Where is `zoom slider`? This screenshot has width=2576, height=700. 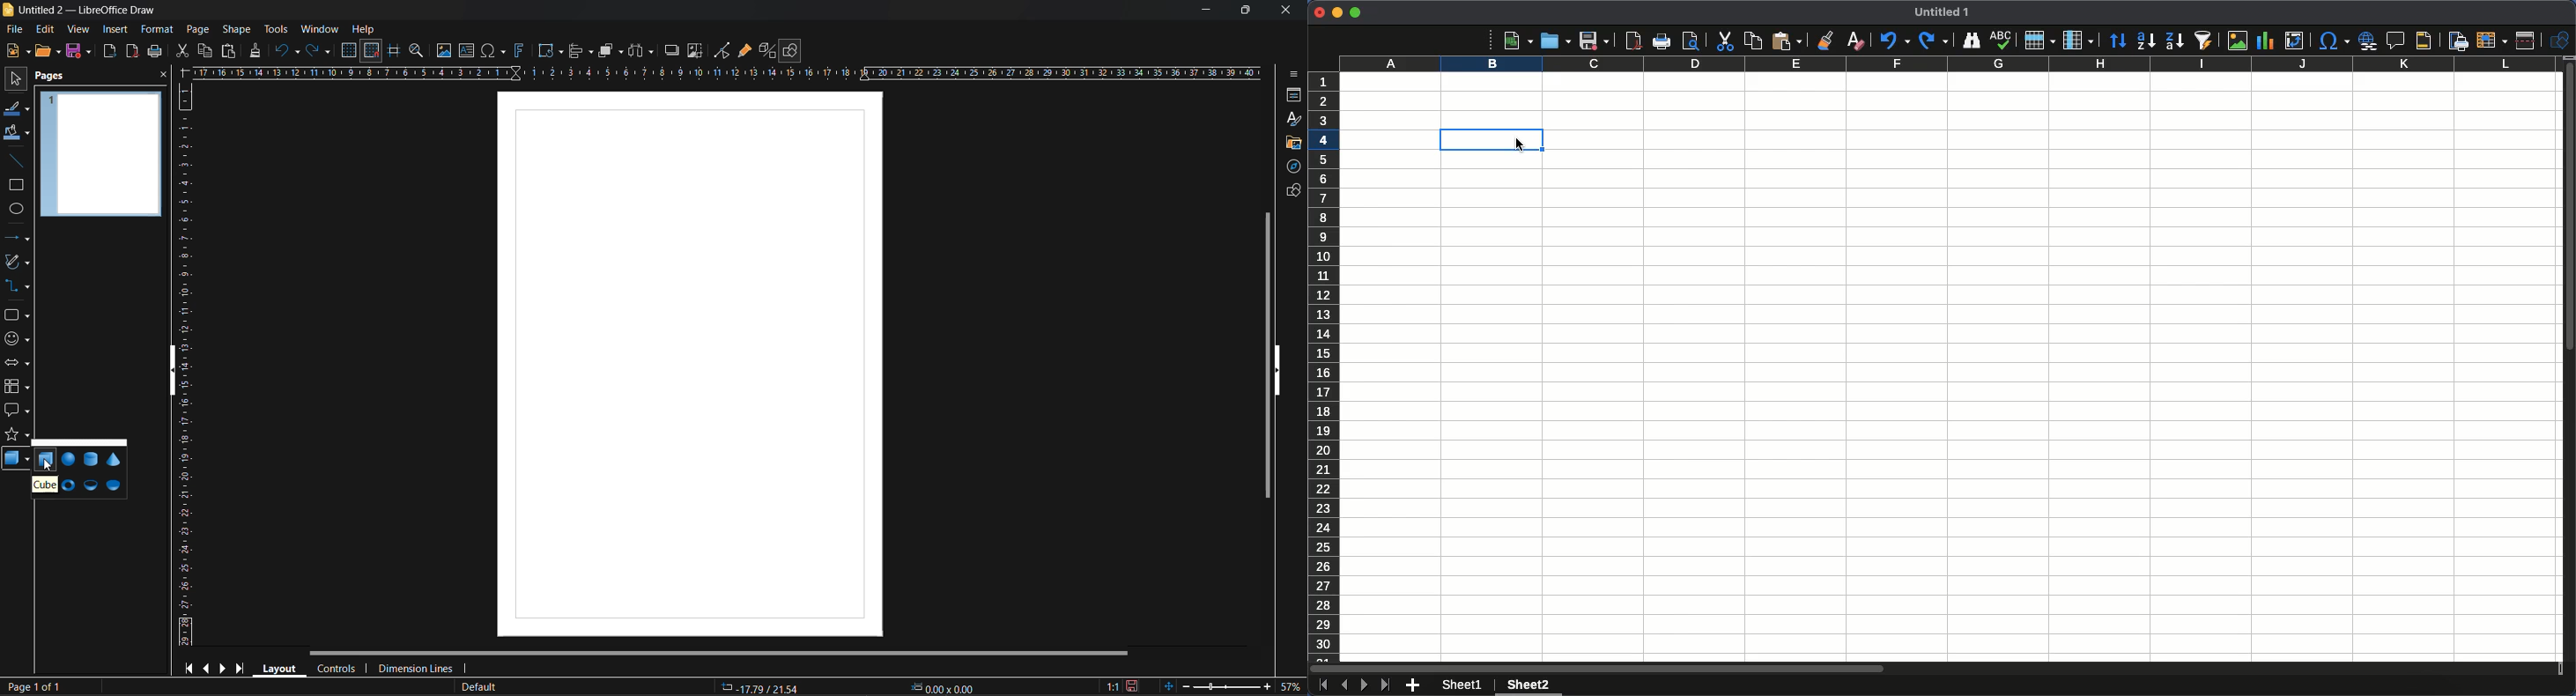 zoom slider is located at coordinates (1228, 686).